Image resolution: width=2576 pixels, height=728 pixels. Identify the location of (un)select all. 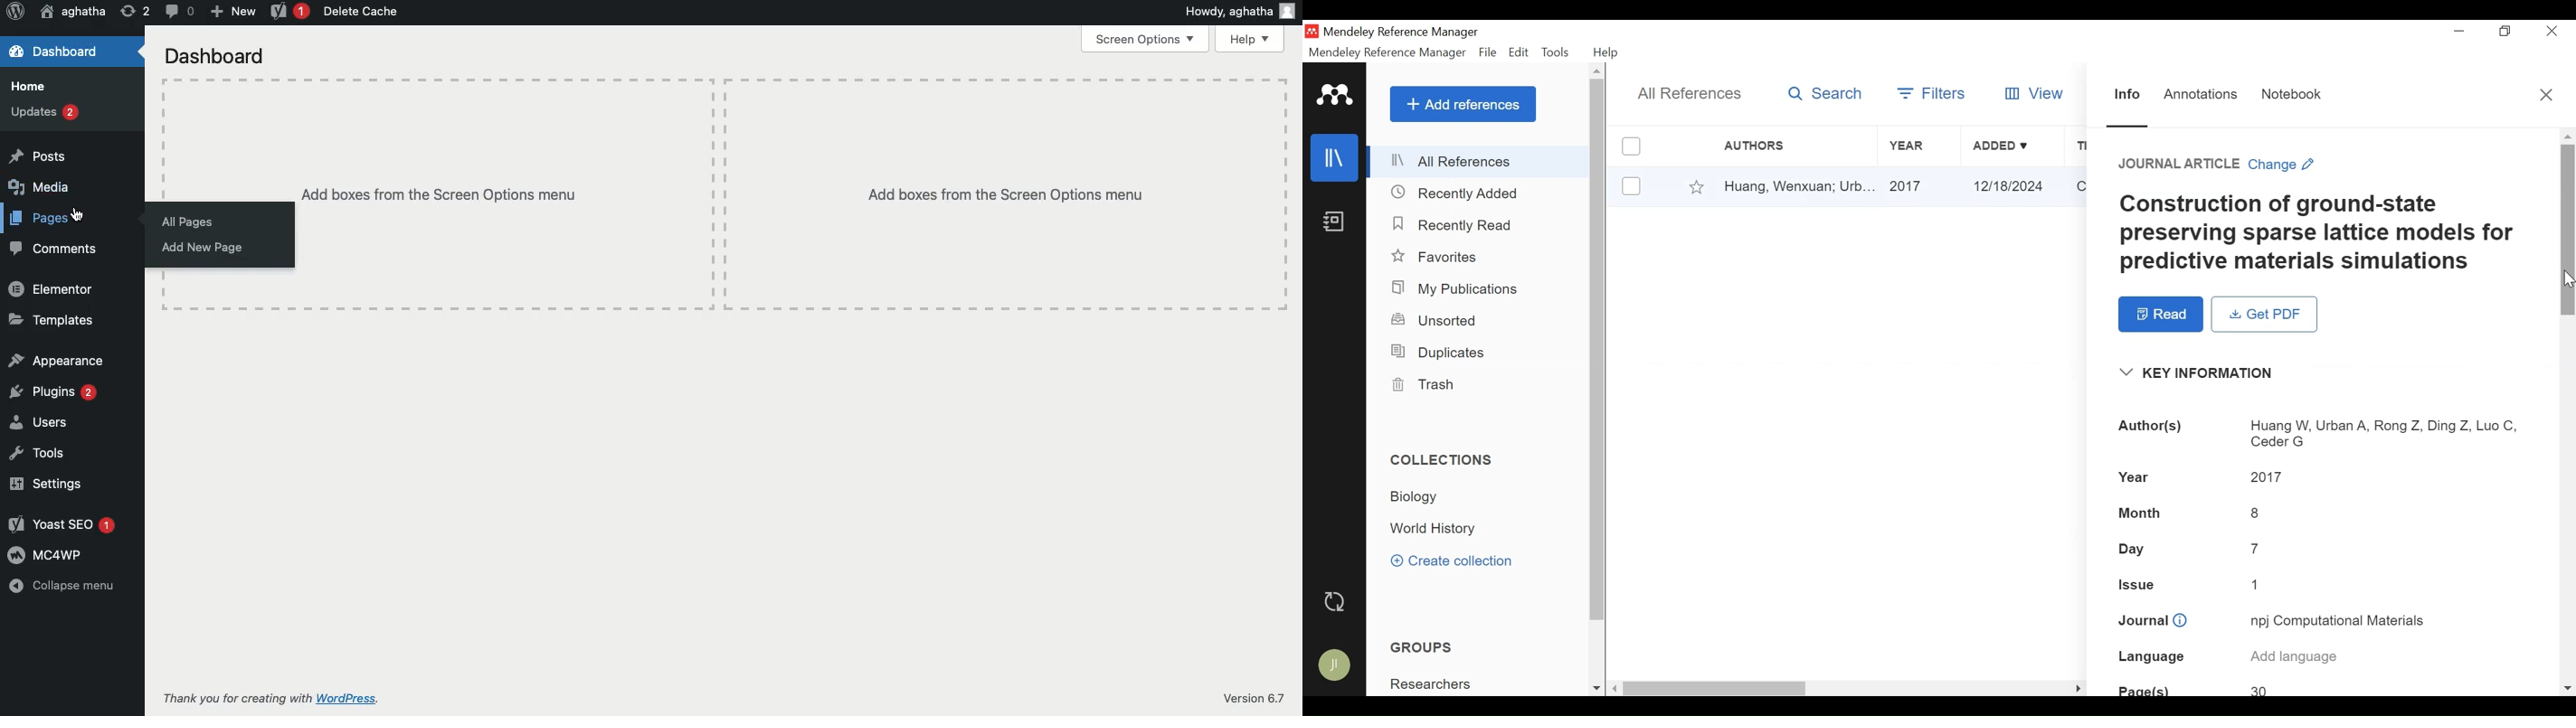
(1630, 146).